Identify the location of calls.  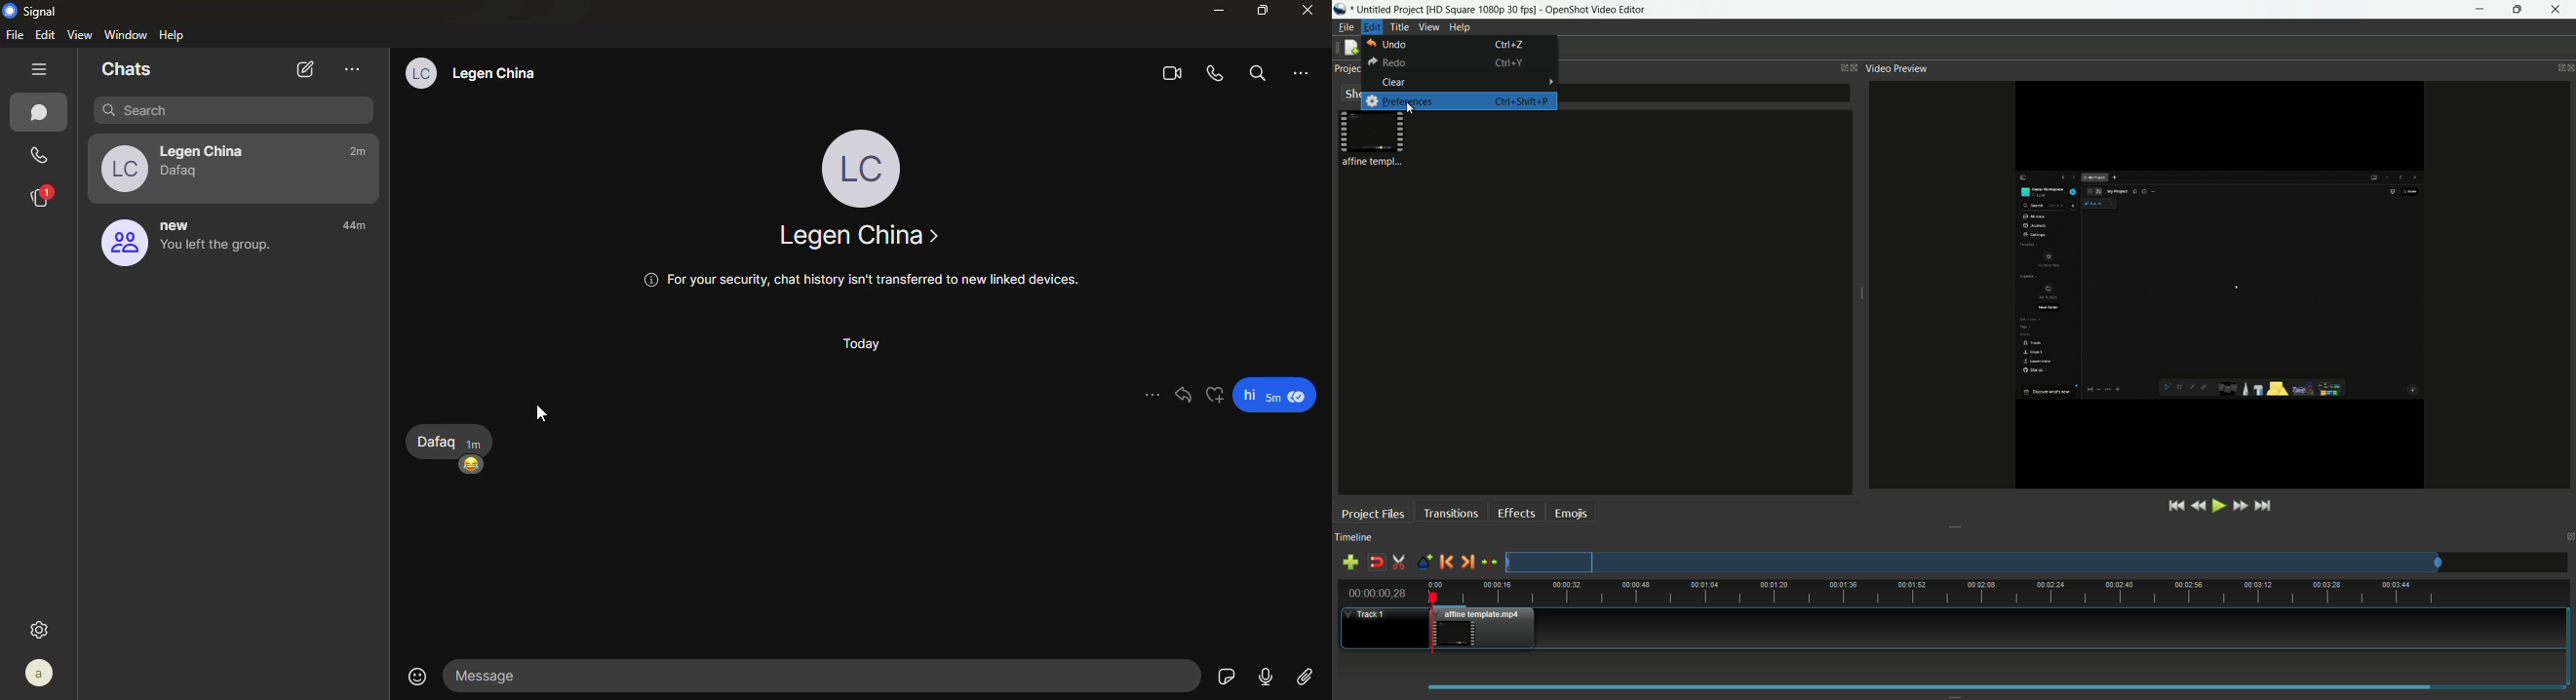
(35, 155).